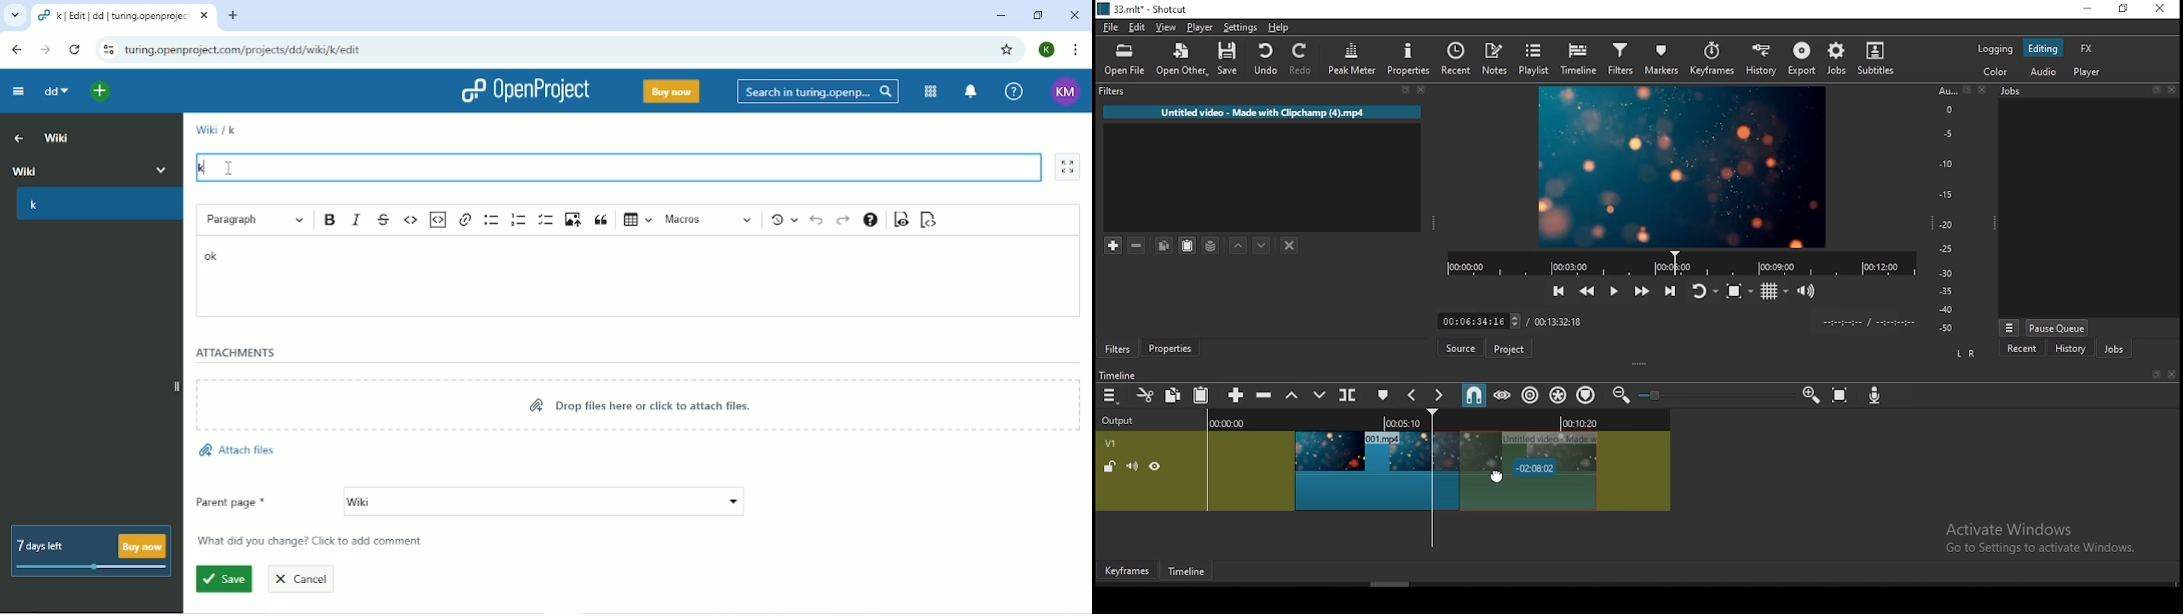 Image resolution: width=2184 pixels, height=616 pixels. Describe the element at coordinates (1266, 395) in the screenshot. I see `ripple delete` at that location.